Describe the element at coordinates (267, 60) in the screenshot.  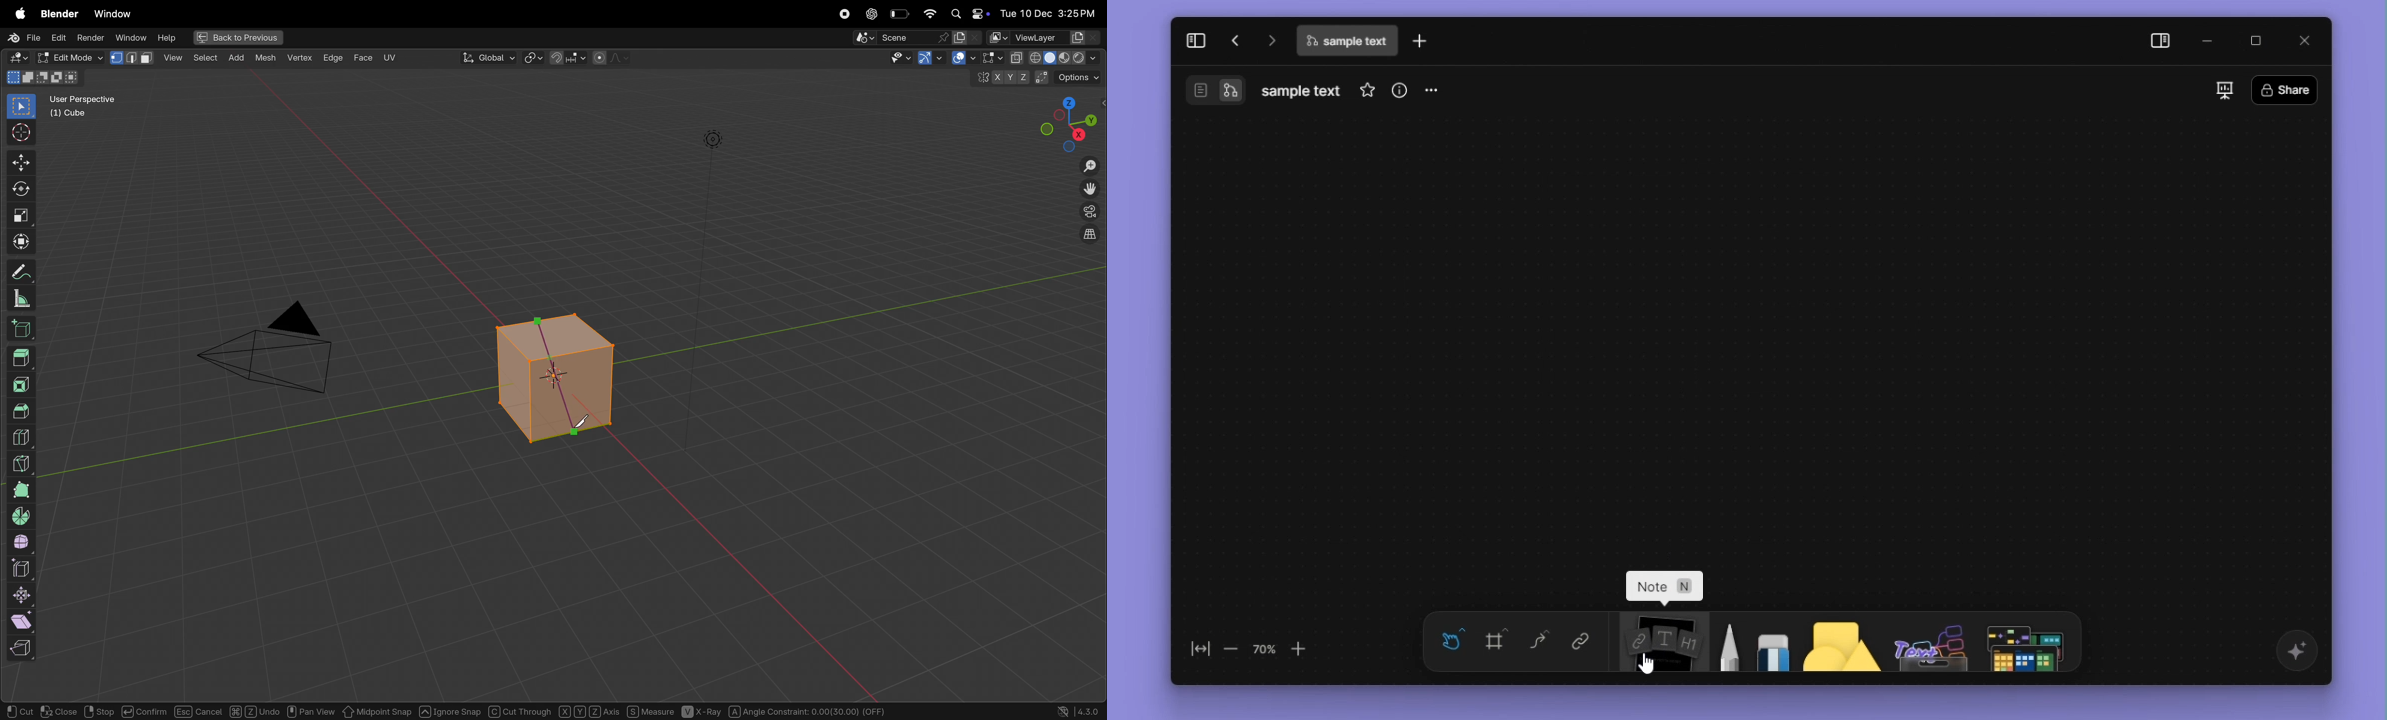
I see `Mesh` at that location.